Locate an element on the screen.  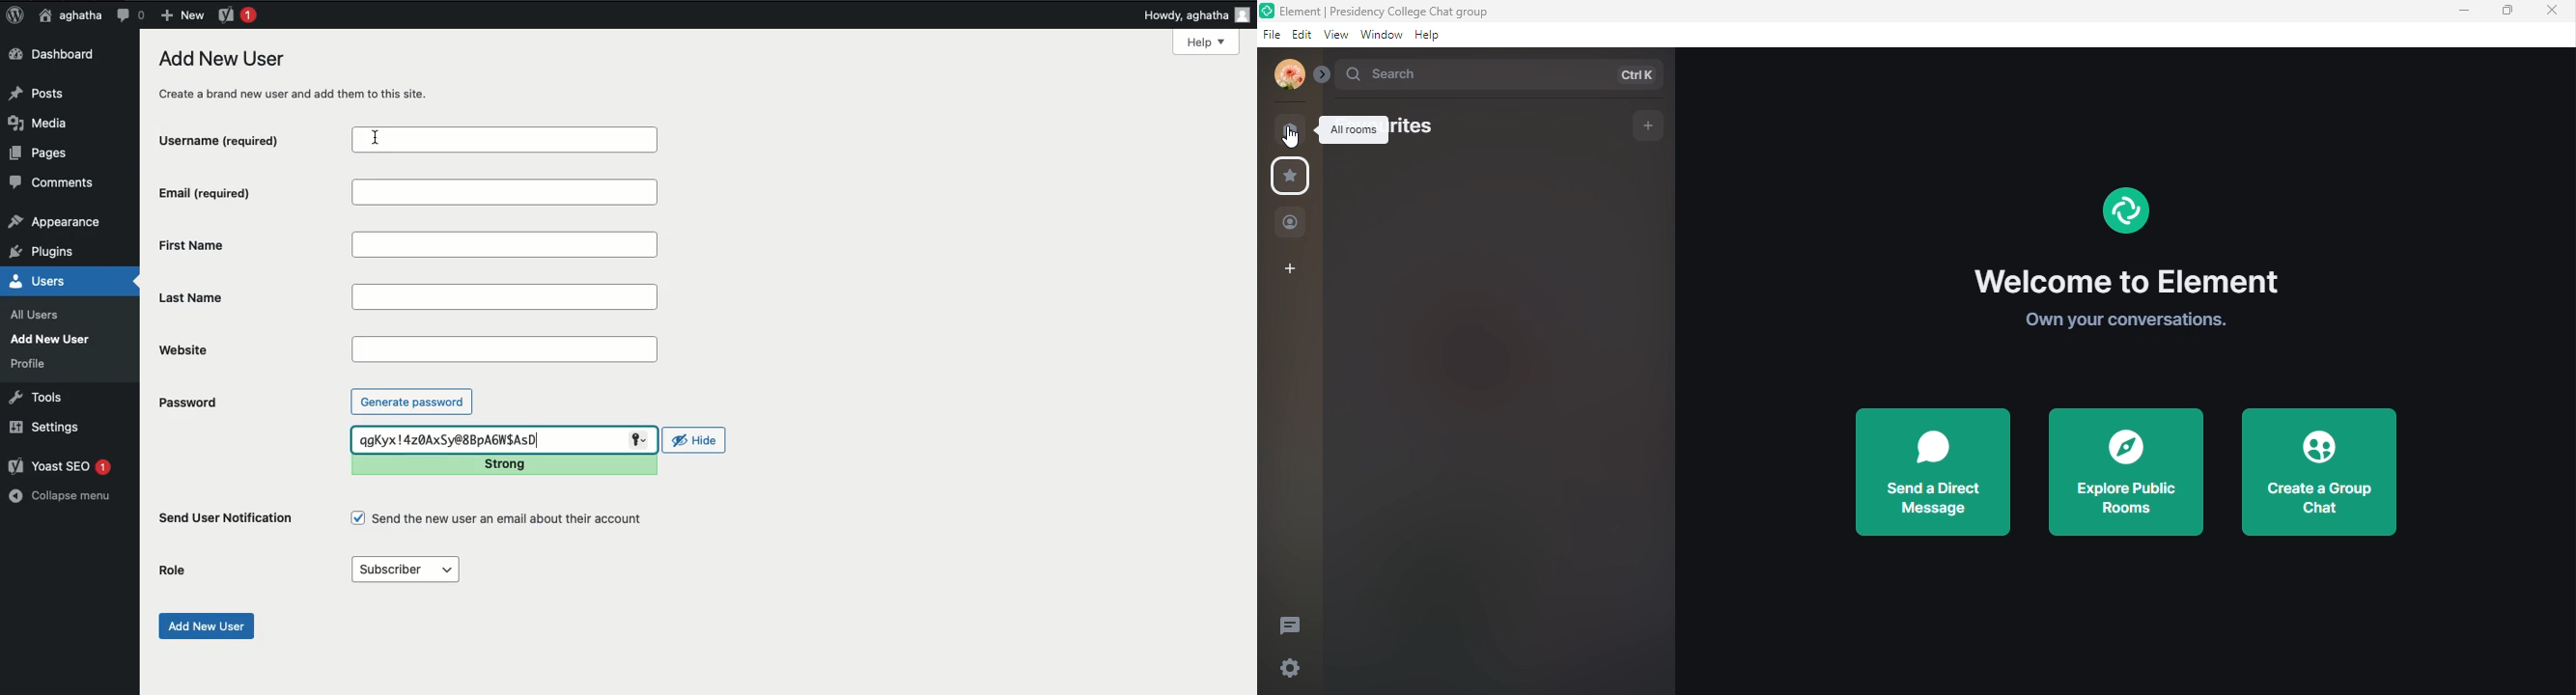
udita mandal is located at coordinates (1287, 77).